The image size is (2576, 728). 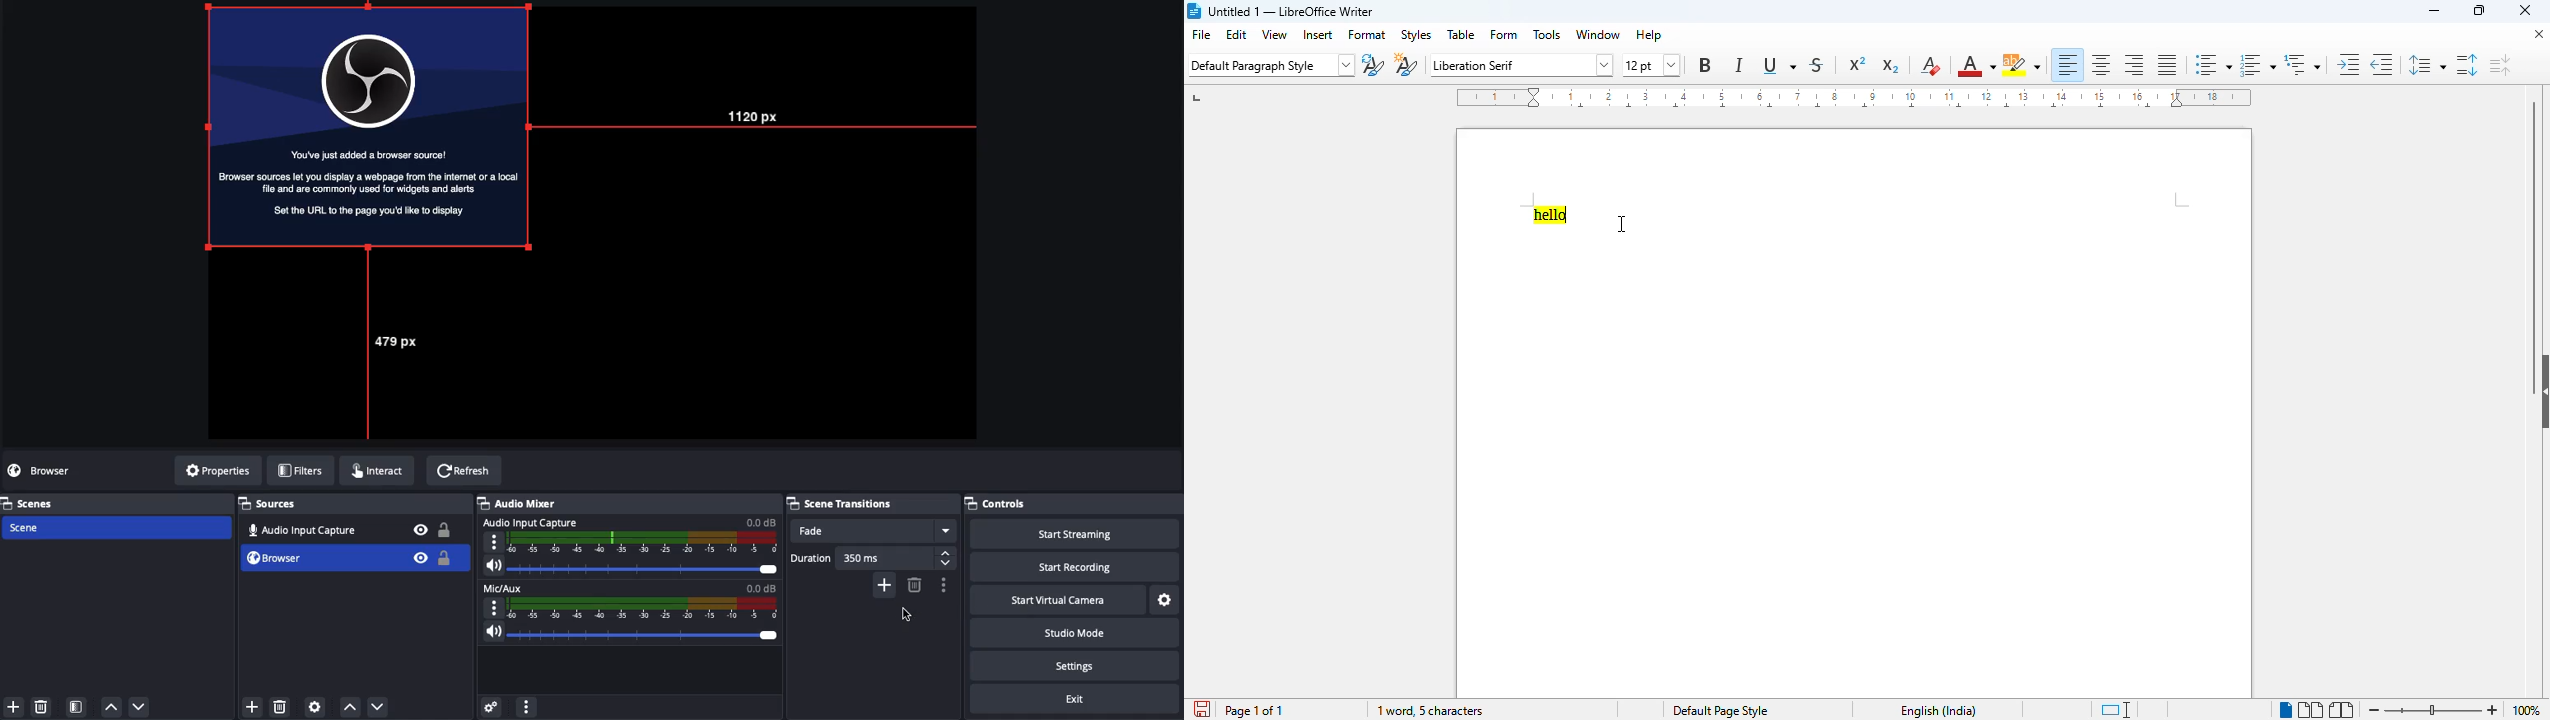 I want to click on Interact, so click(x=383, y=473).